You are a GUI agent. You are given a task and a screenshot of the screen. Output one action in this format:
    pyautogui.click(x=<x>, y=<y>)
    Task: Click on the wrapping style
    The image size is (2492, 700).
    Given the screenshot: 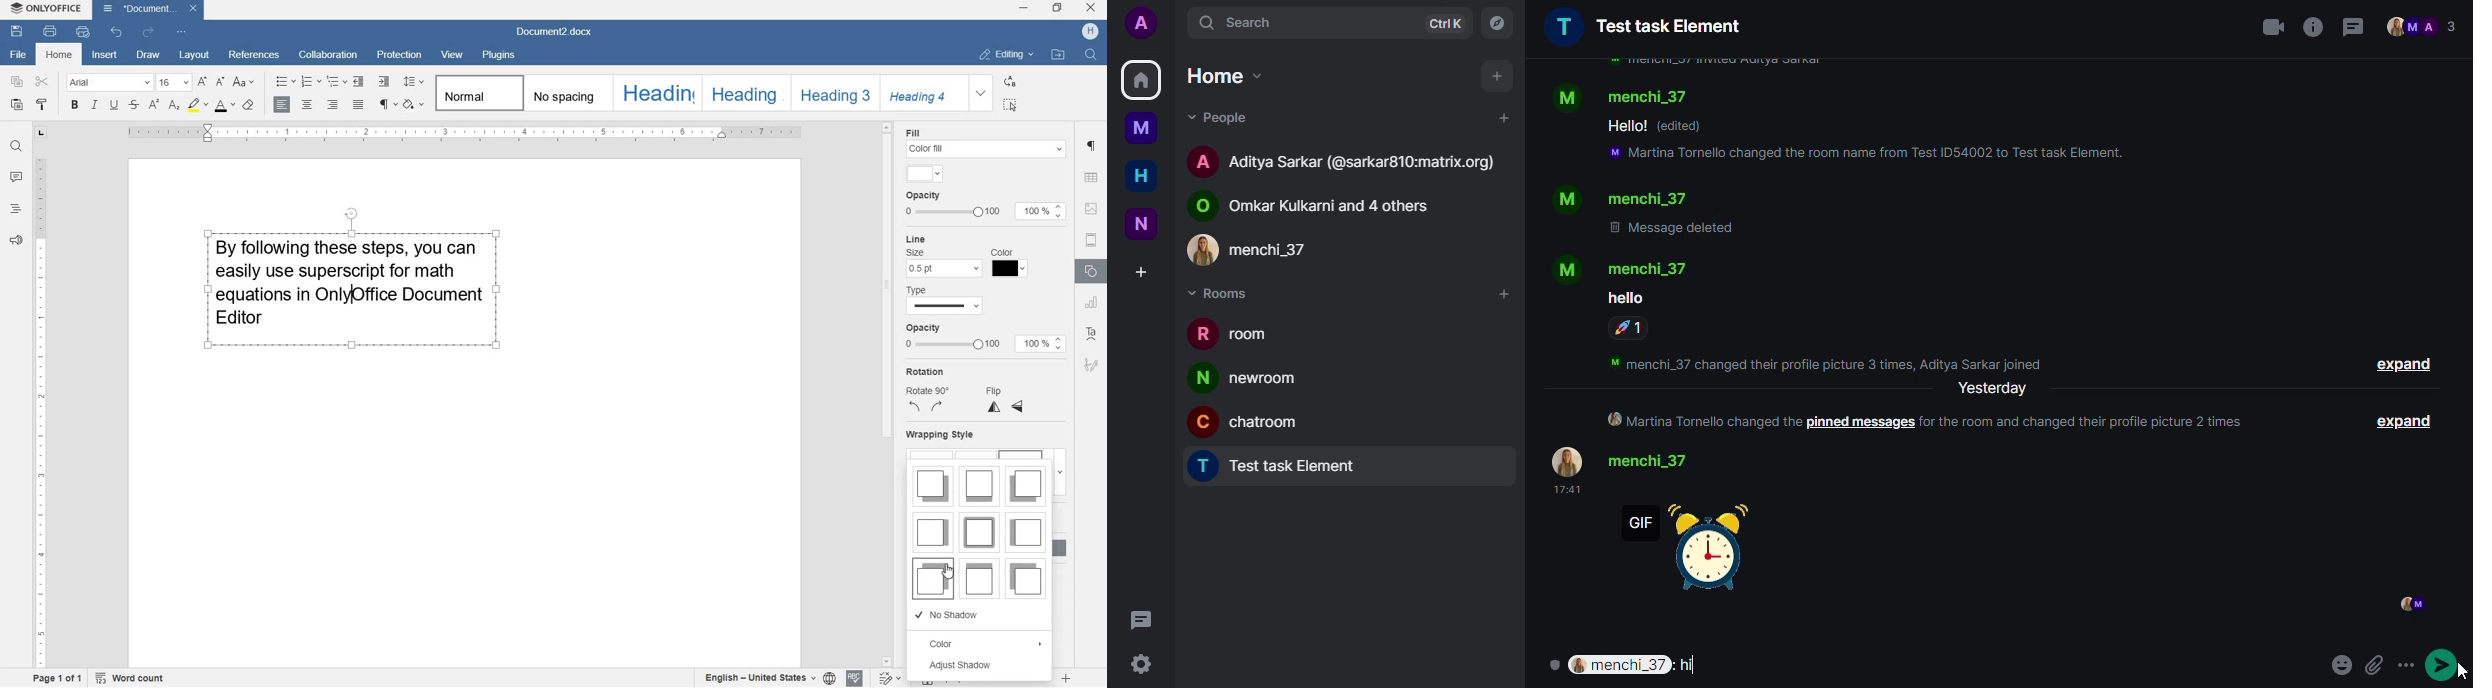 What is the action you would take?
    pyautogui.click(x=941, y=435)
    